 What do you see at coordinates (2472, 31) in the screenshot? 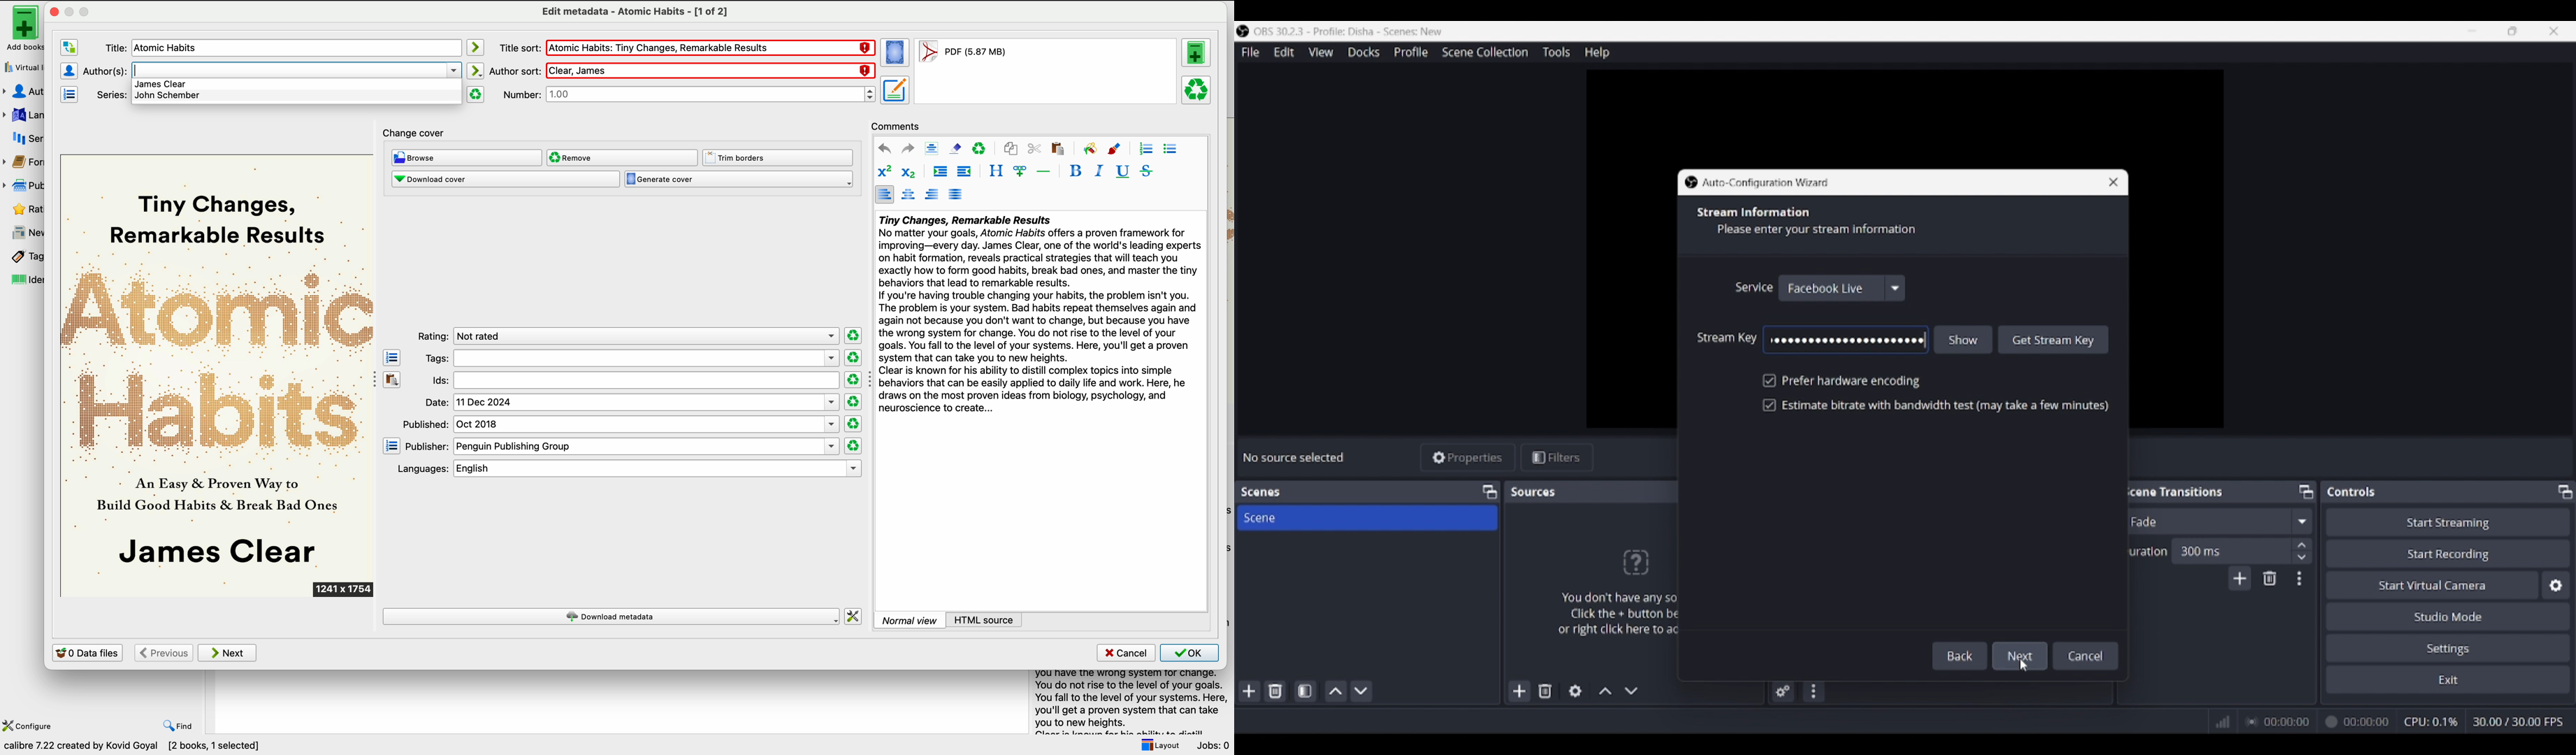
I see `Minimize` at bounding box center [2472, 31].